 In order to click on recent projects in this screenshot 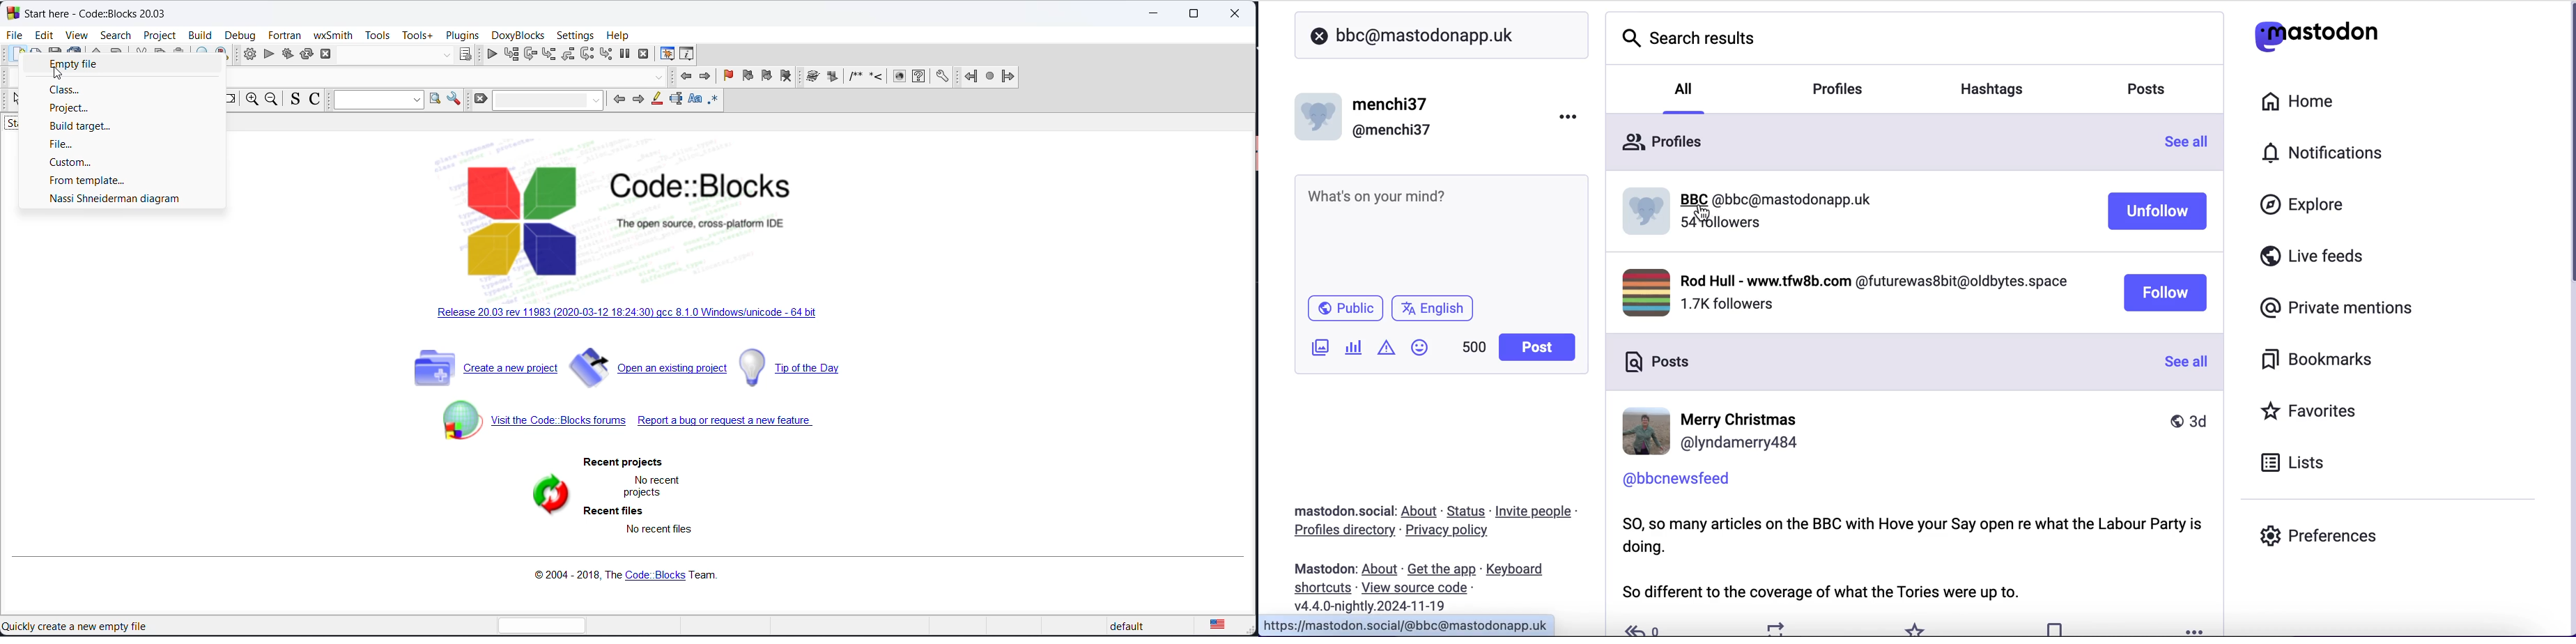, I will do `click(626, 463)`.